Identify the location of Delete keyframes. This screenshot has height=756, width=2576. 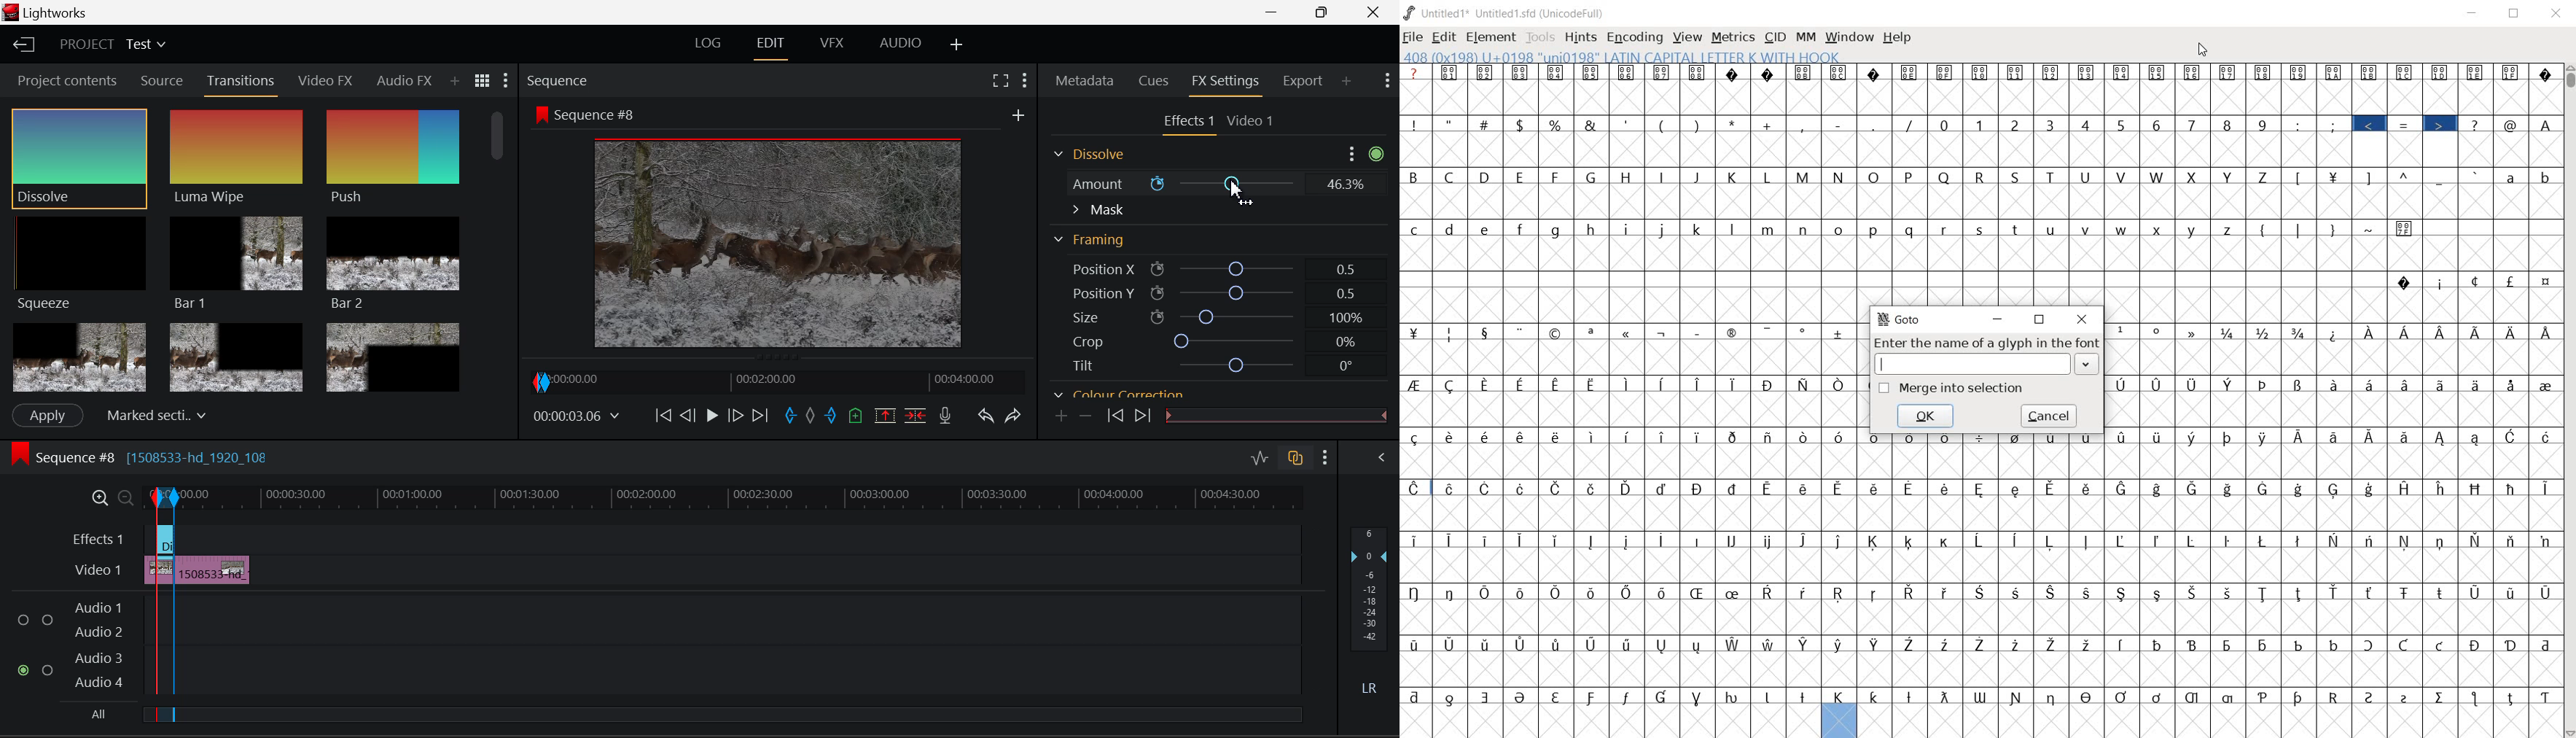
(1085, 415).